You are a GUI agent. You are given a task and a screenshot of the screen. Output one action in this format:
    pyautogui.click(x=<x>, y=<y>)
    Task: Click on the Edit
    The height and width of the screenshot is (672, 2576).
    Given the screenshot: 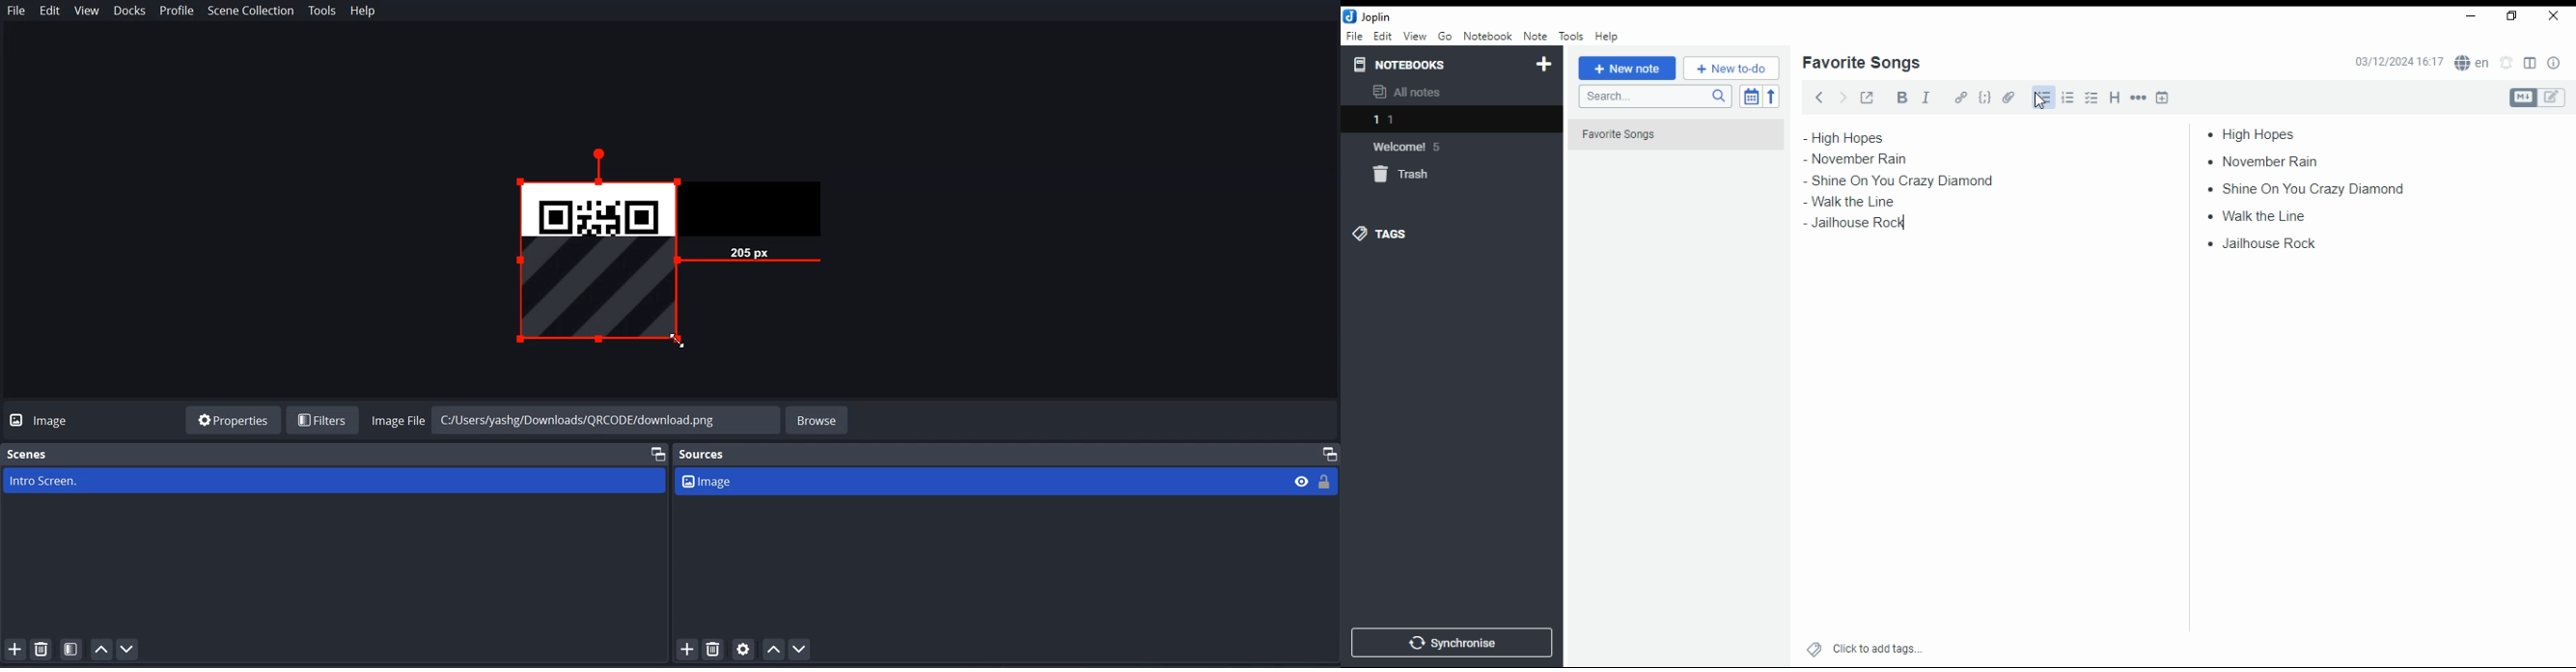 What is the action you would take?
    pyautogui.click(x=50, y=11)
    